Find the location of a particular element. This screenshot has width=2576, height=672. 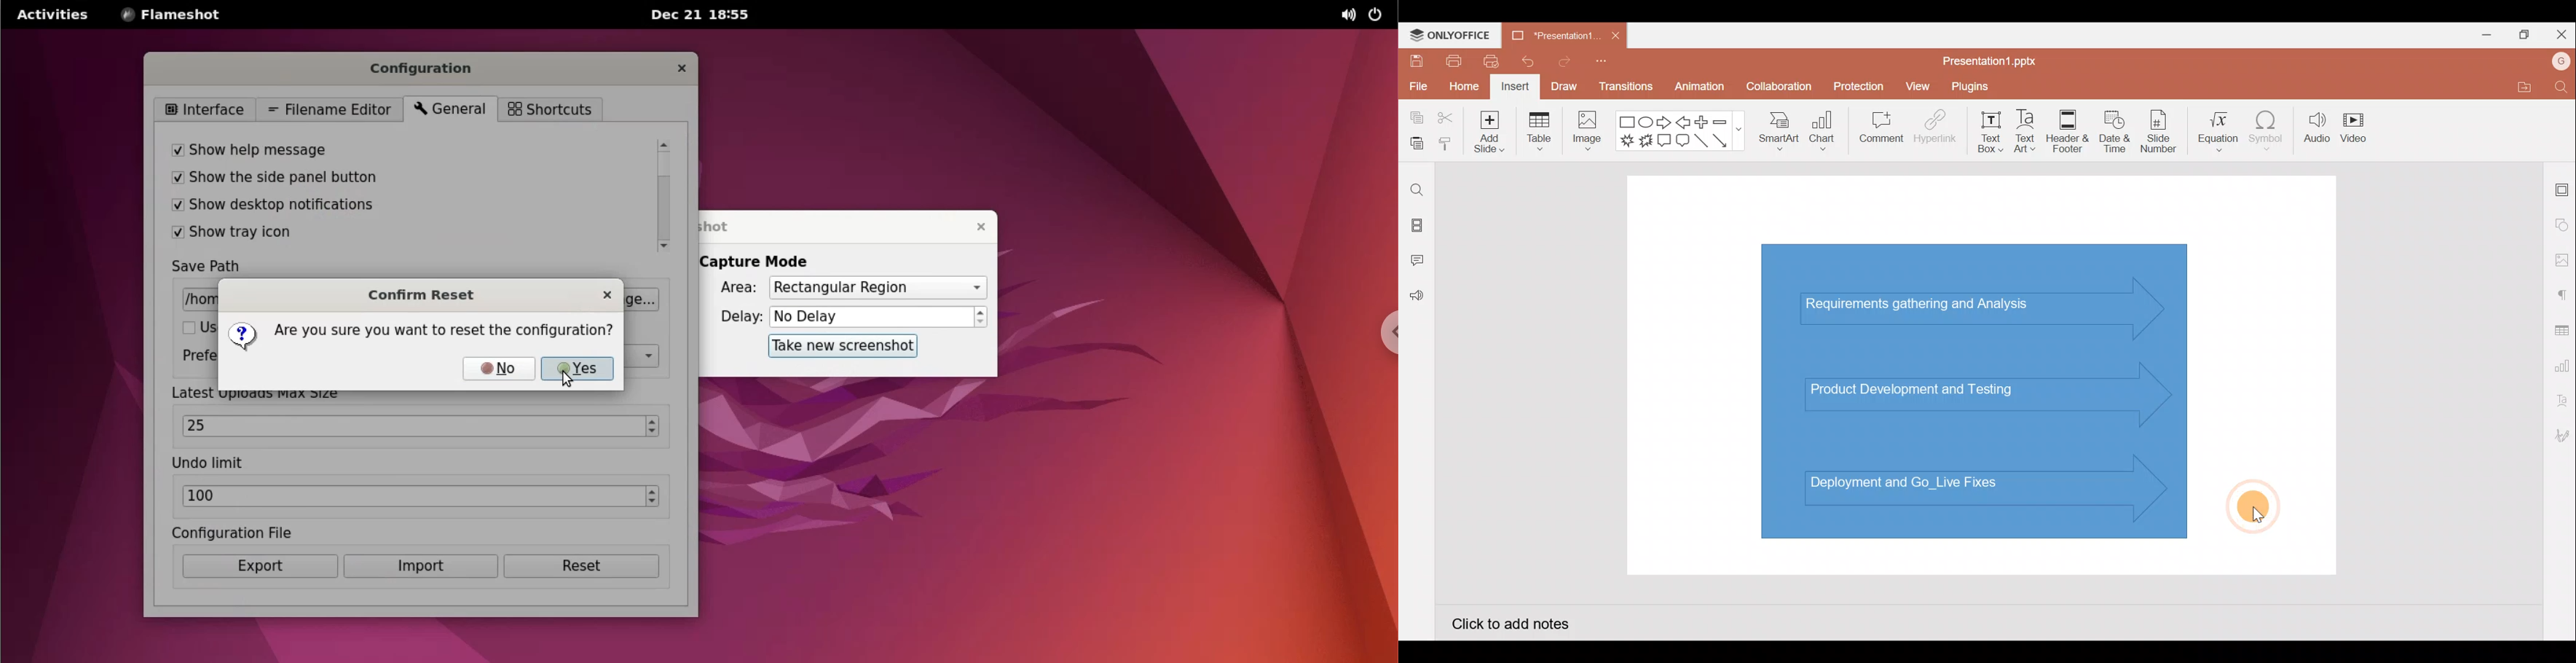

Table is located at coordinates (1541, 133).